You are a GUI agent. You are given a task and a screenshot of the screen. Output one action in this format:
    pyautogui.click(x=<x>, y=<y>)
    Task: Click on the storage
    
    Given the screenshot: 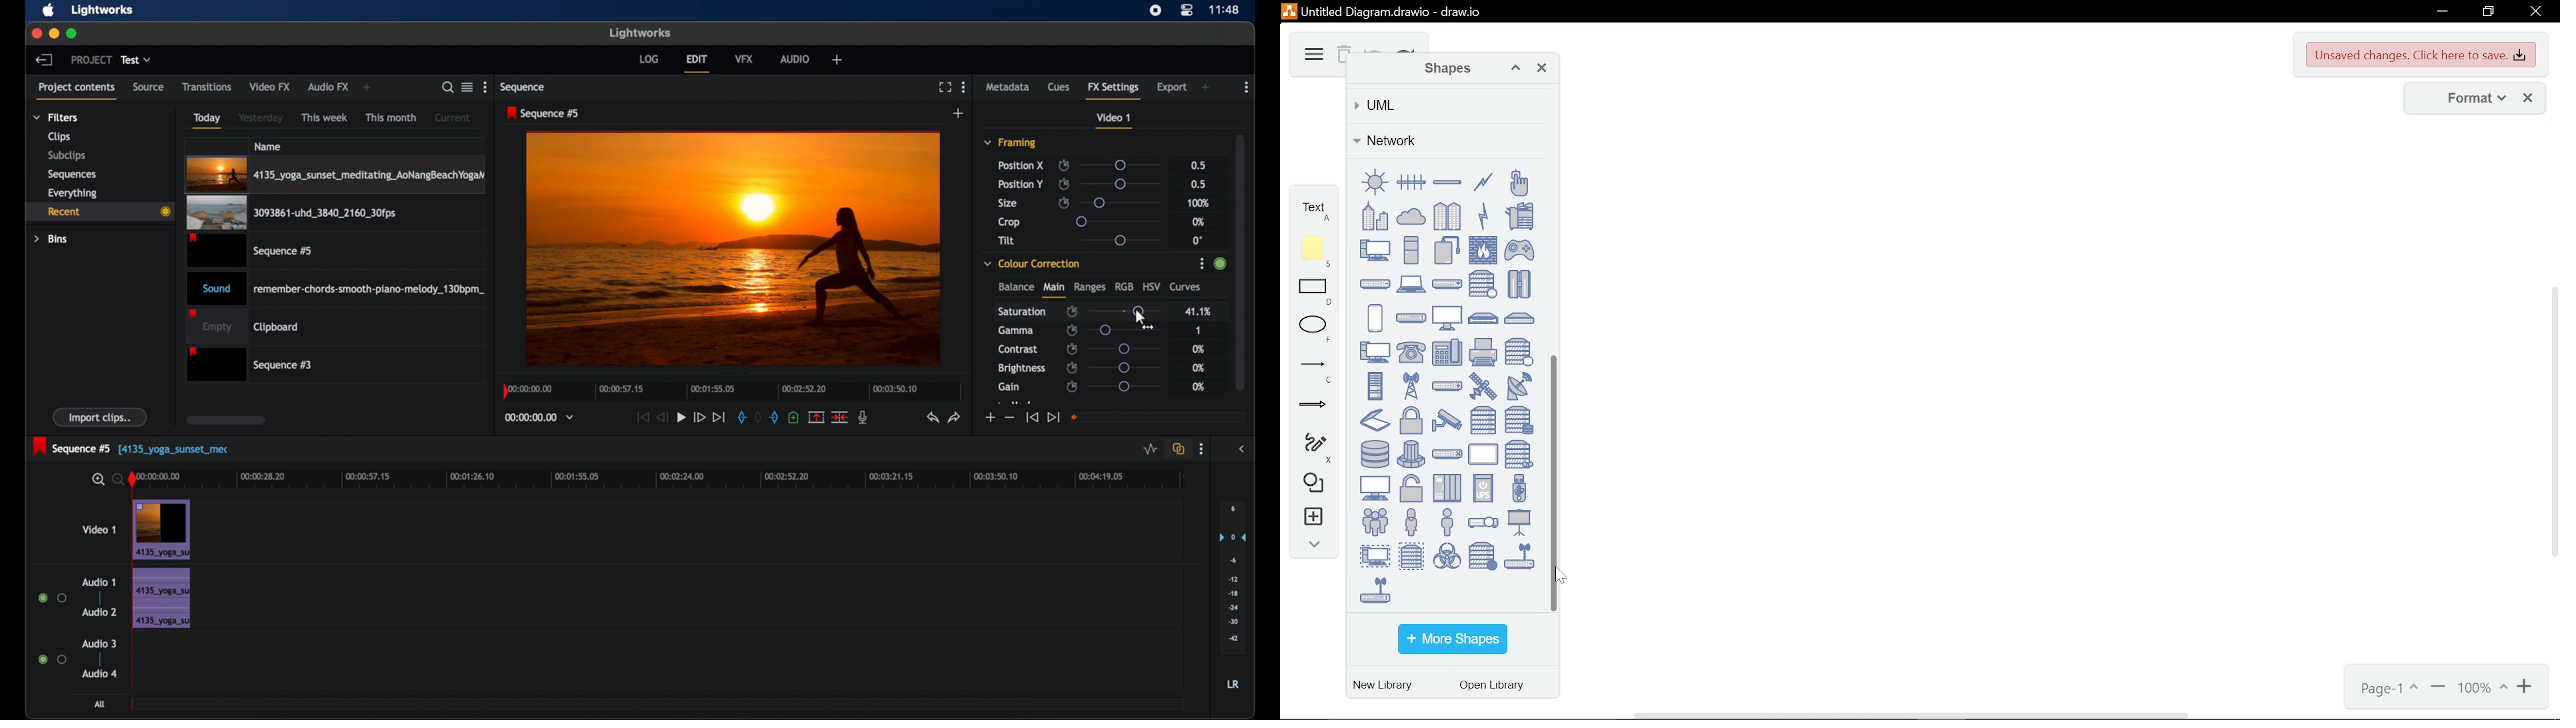 What is the action you would take?
    pyautogui.click(x=1375, y=454)
    